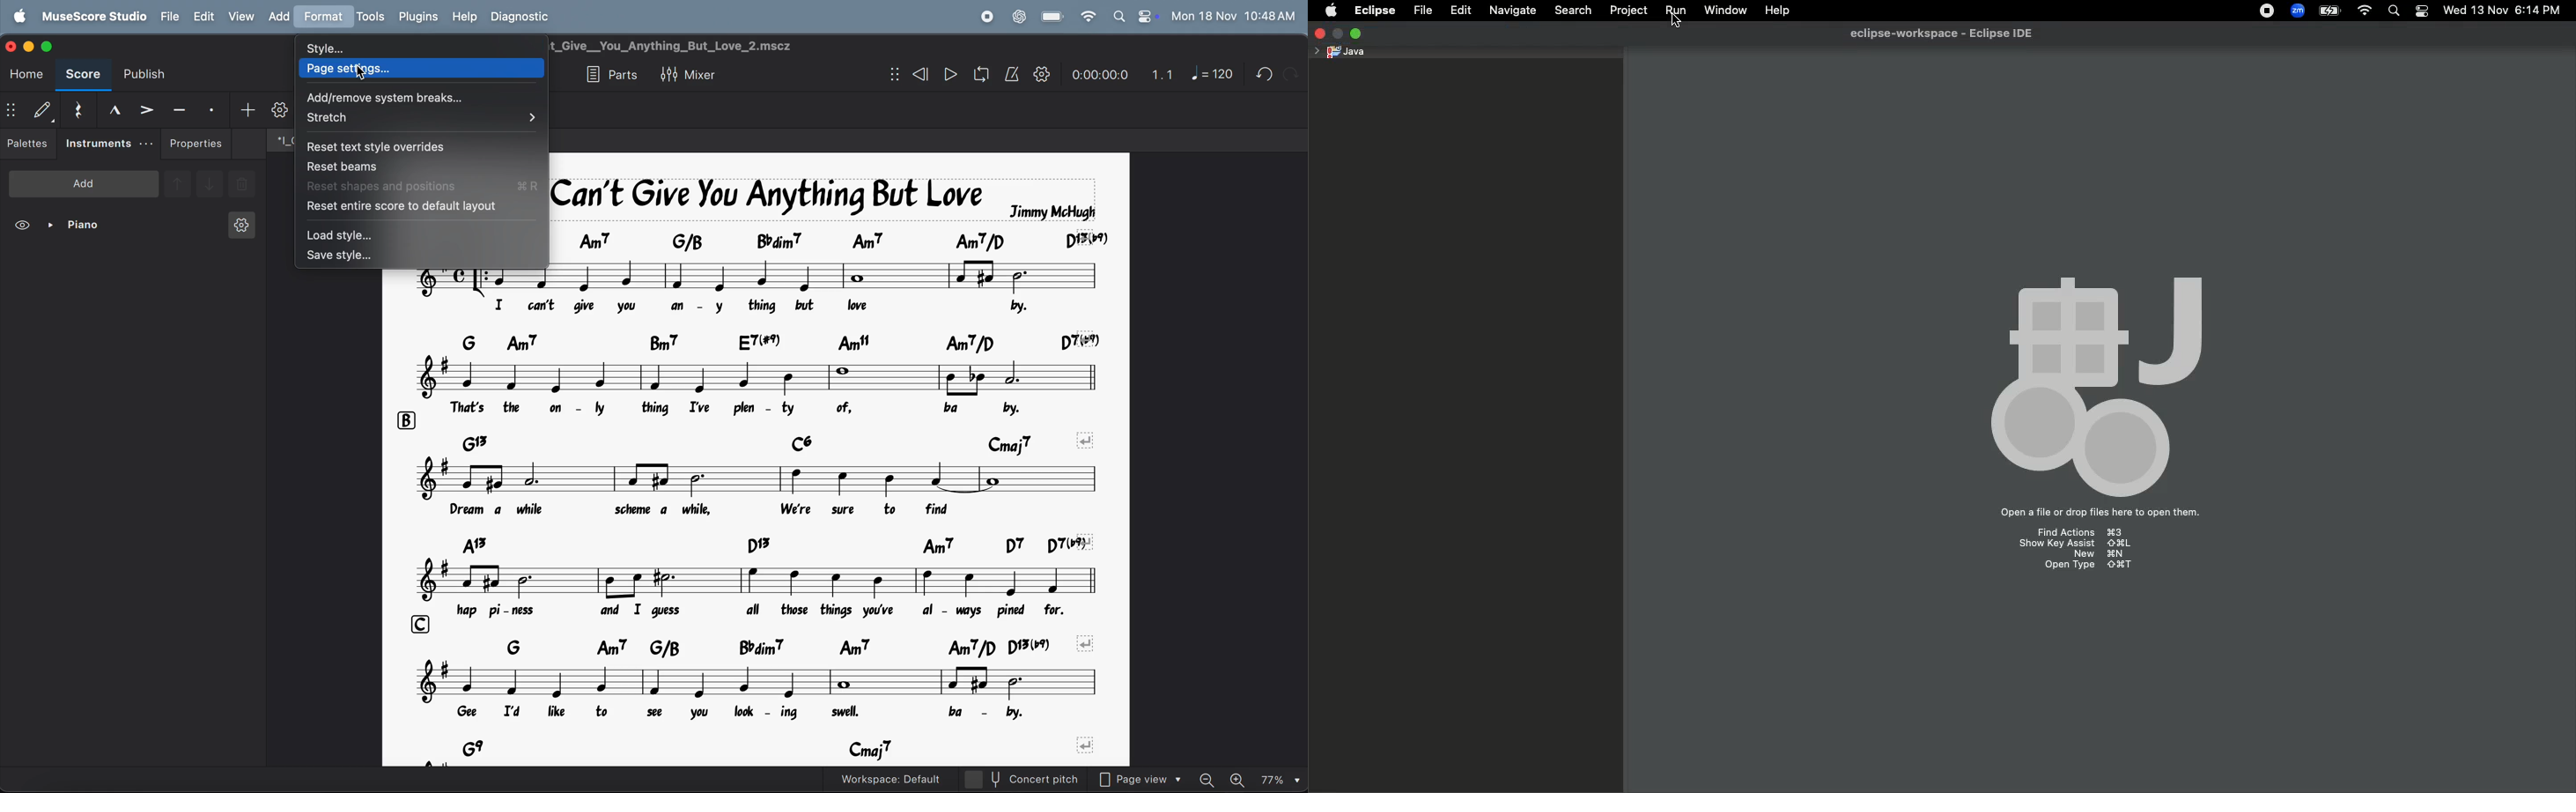 This screenshot has width=2576, height=812. What do you see at coordinates (419, 208) in the screenshot?
I see `reset entire score to default layout` at bounding box center [419, 208].